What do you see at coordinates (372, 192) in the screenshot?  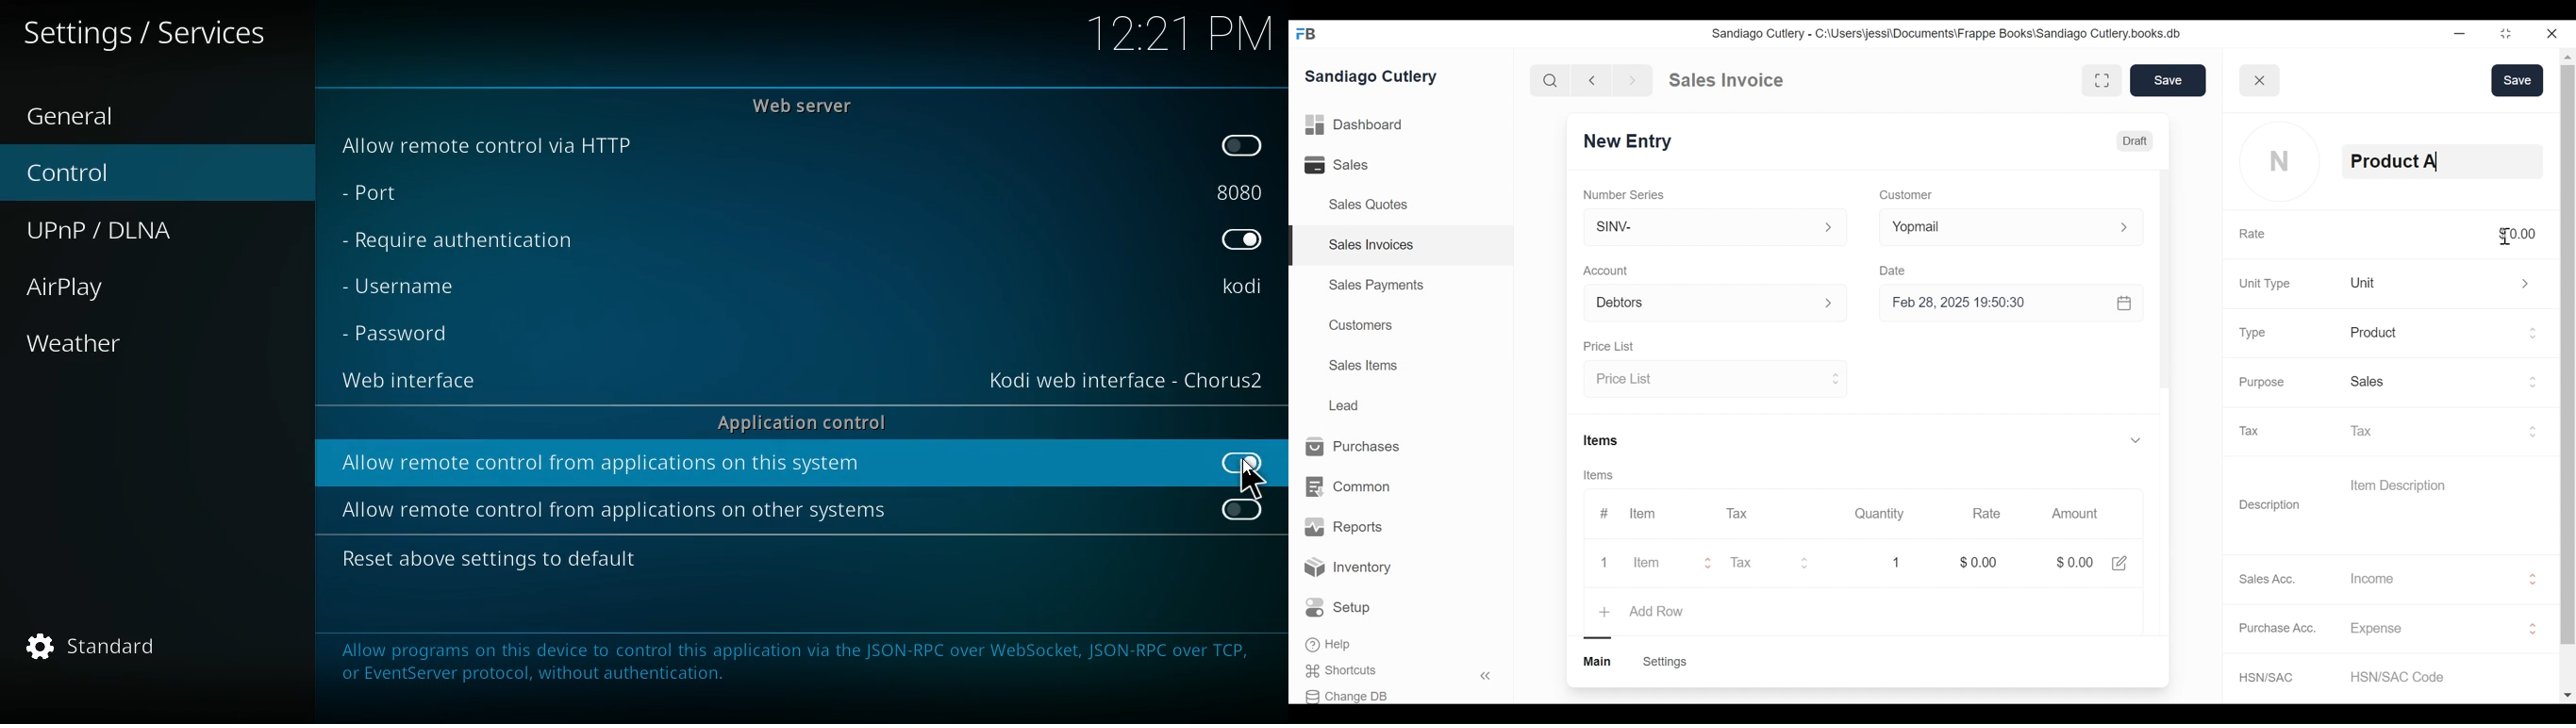 I see `port` at bounding box center [372, 192].